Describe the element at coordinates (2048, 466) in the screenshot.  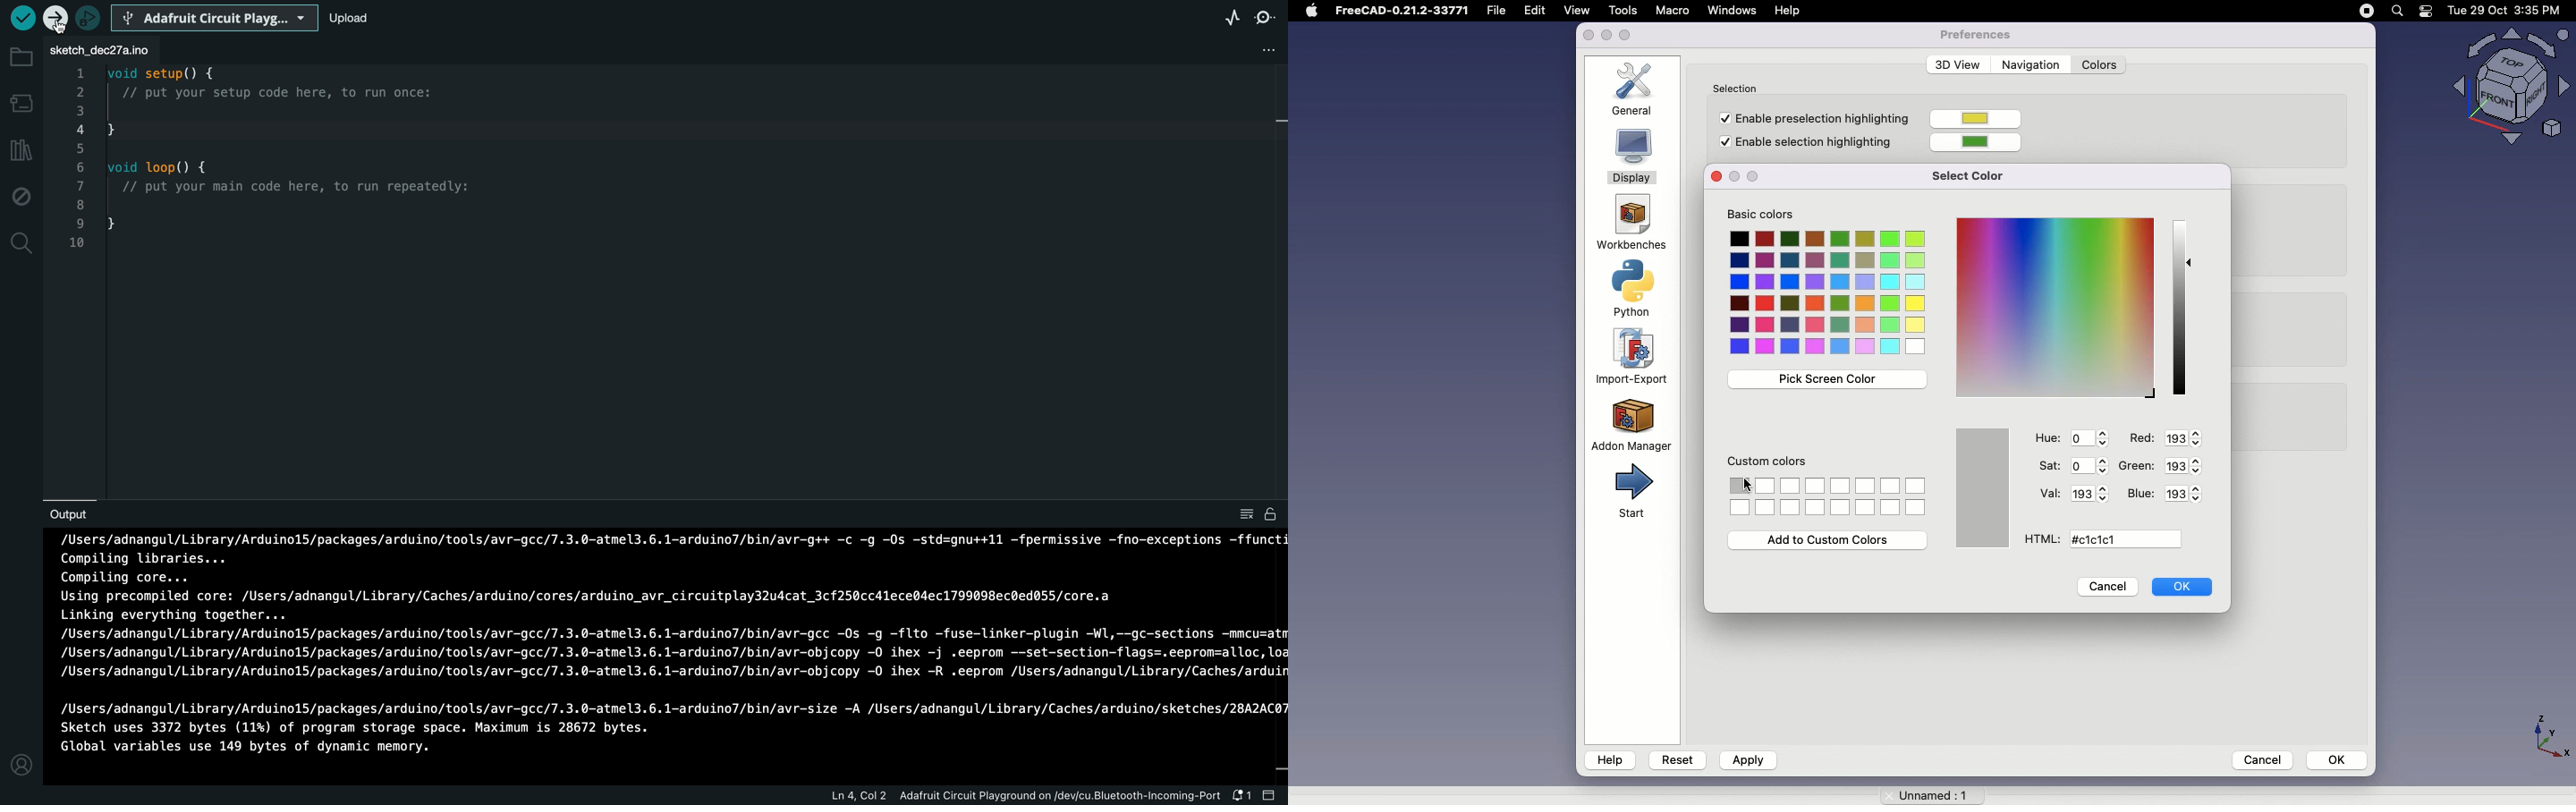
I see `Sat` at that location.